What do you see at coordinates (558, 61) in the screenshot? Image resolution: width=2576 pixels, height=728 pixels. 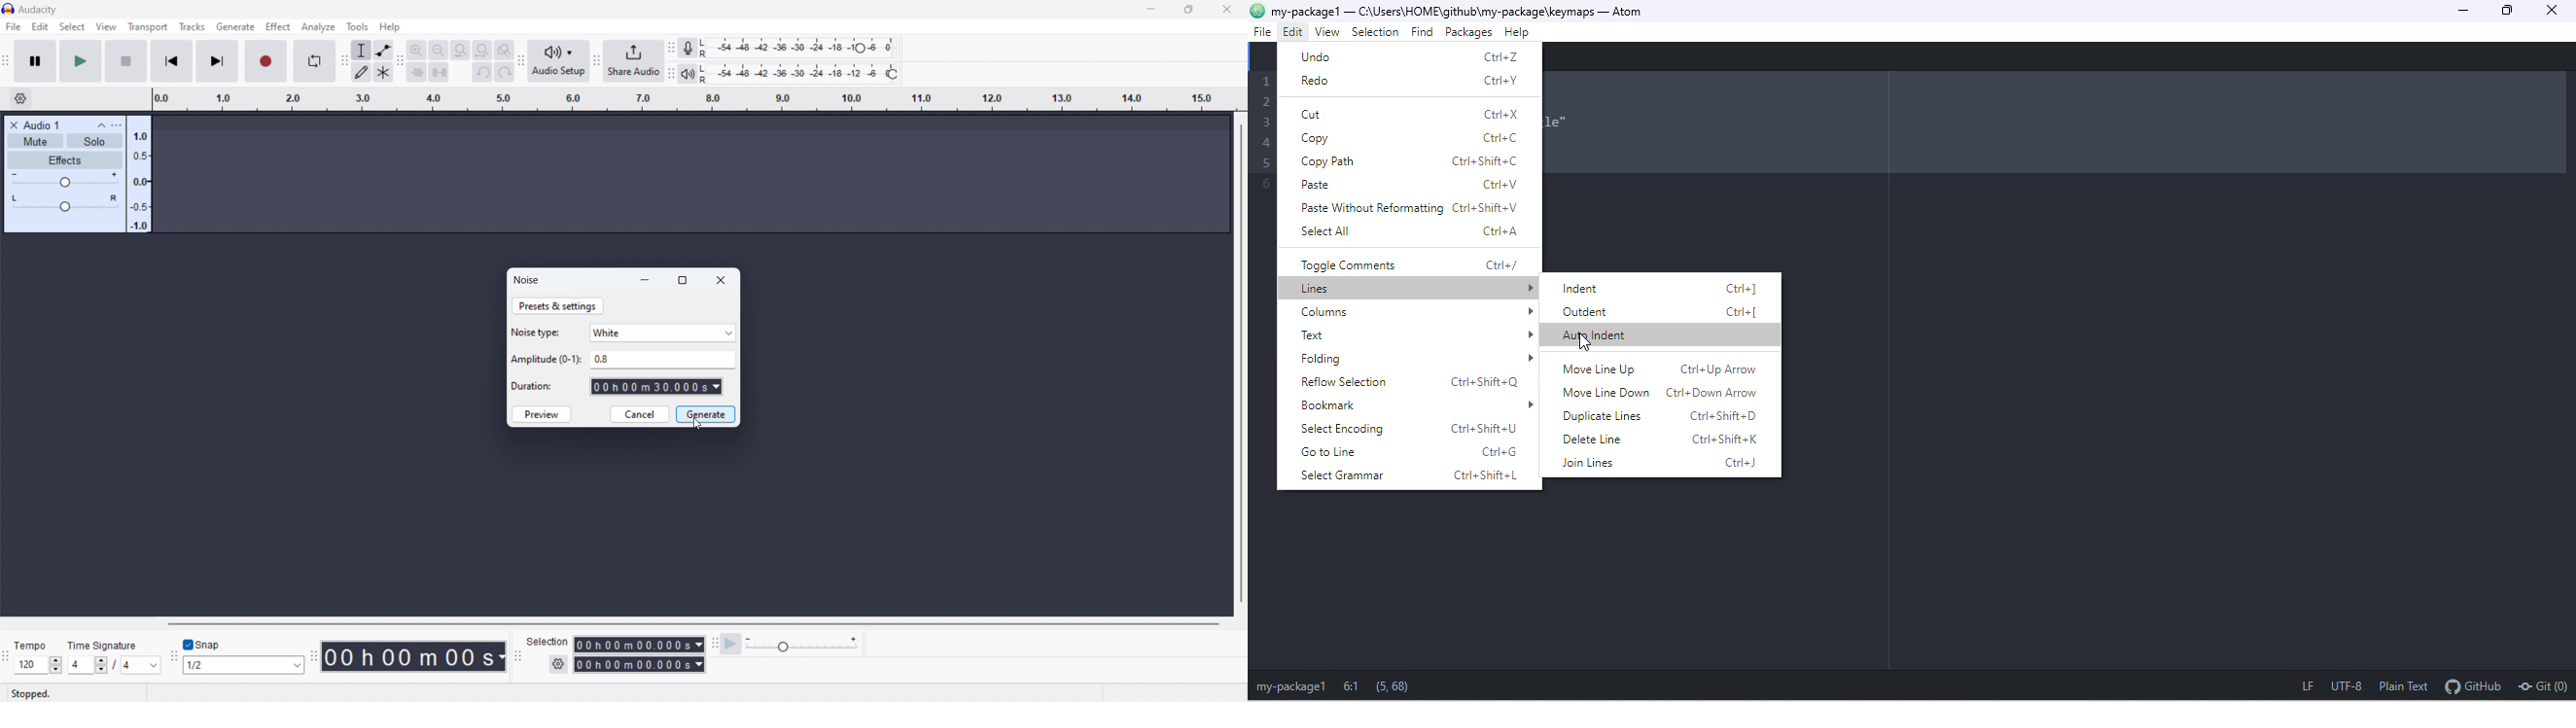 I see `audio setup` at bounding box center [558, 61].